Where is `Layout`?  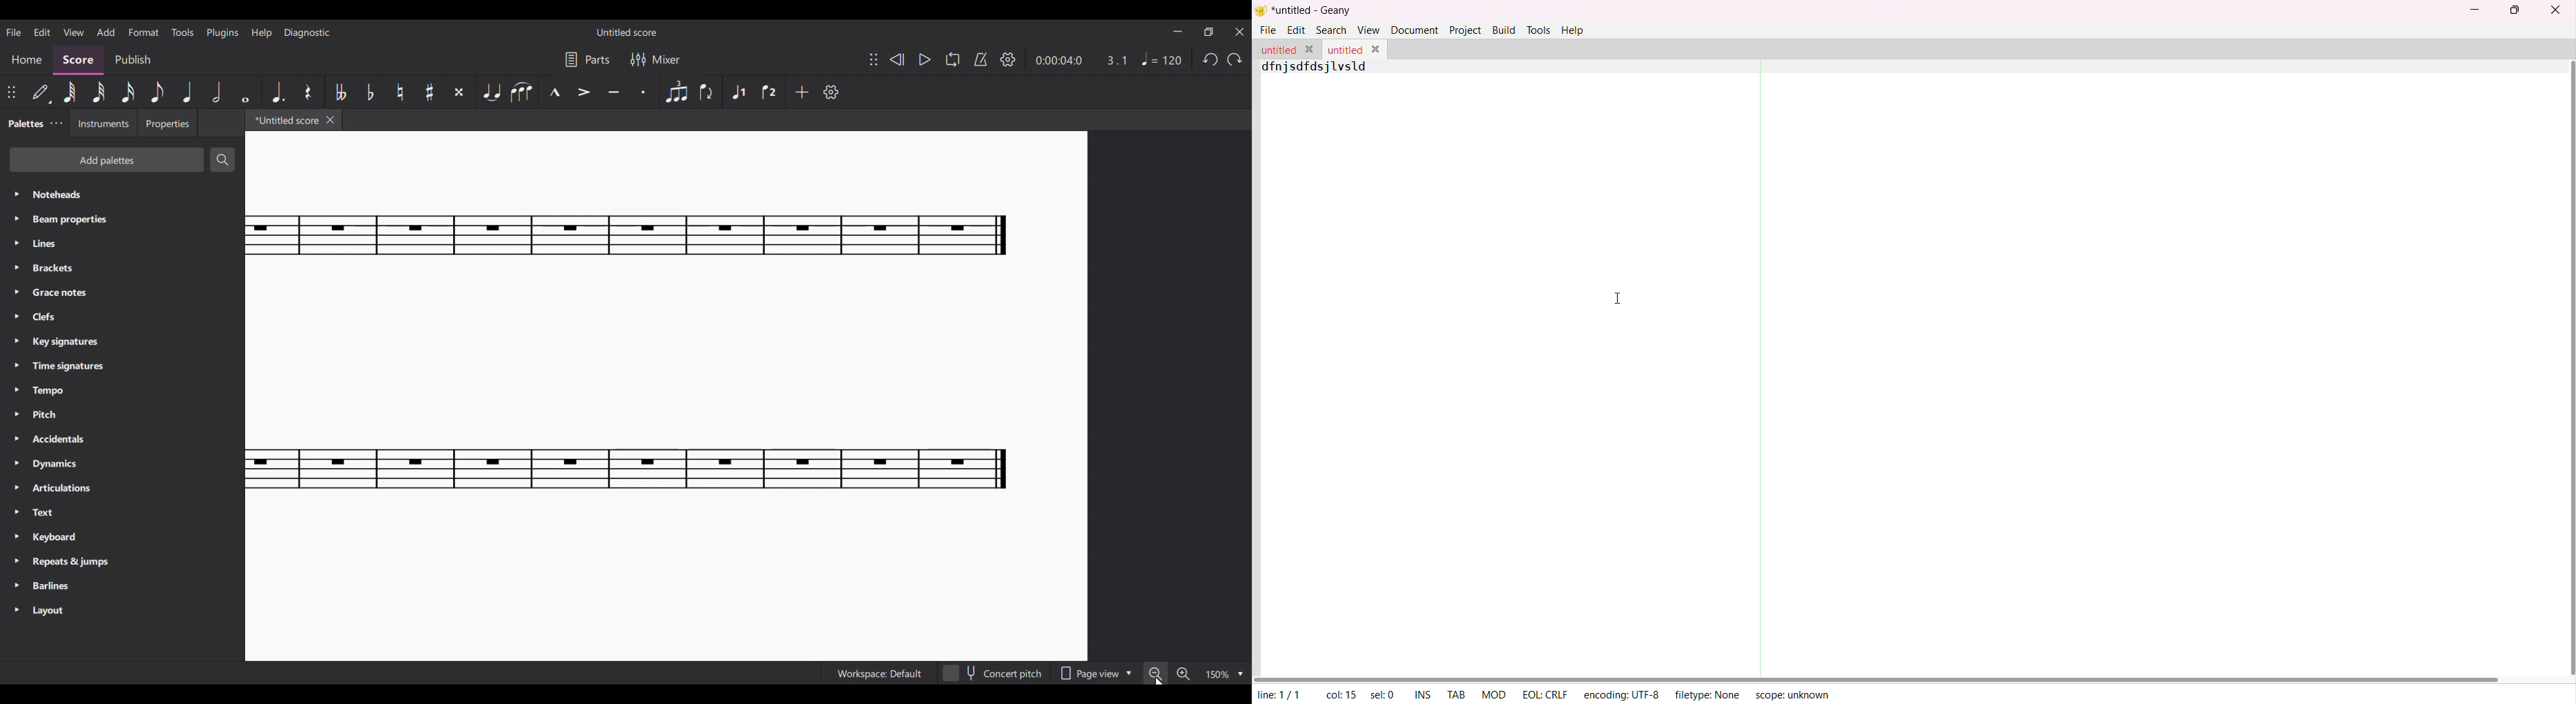
Layout is located at coordinates (122, 610).